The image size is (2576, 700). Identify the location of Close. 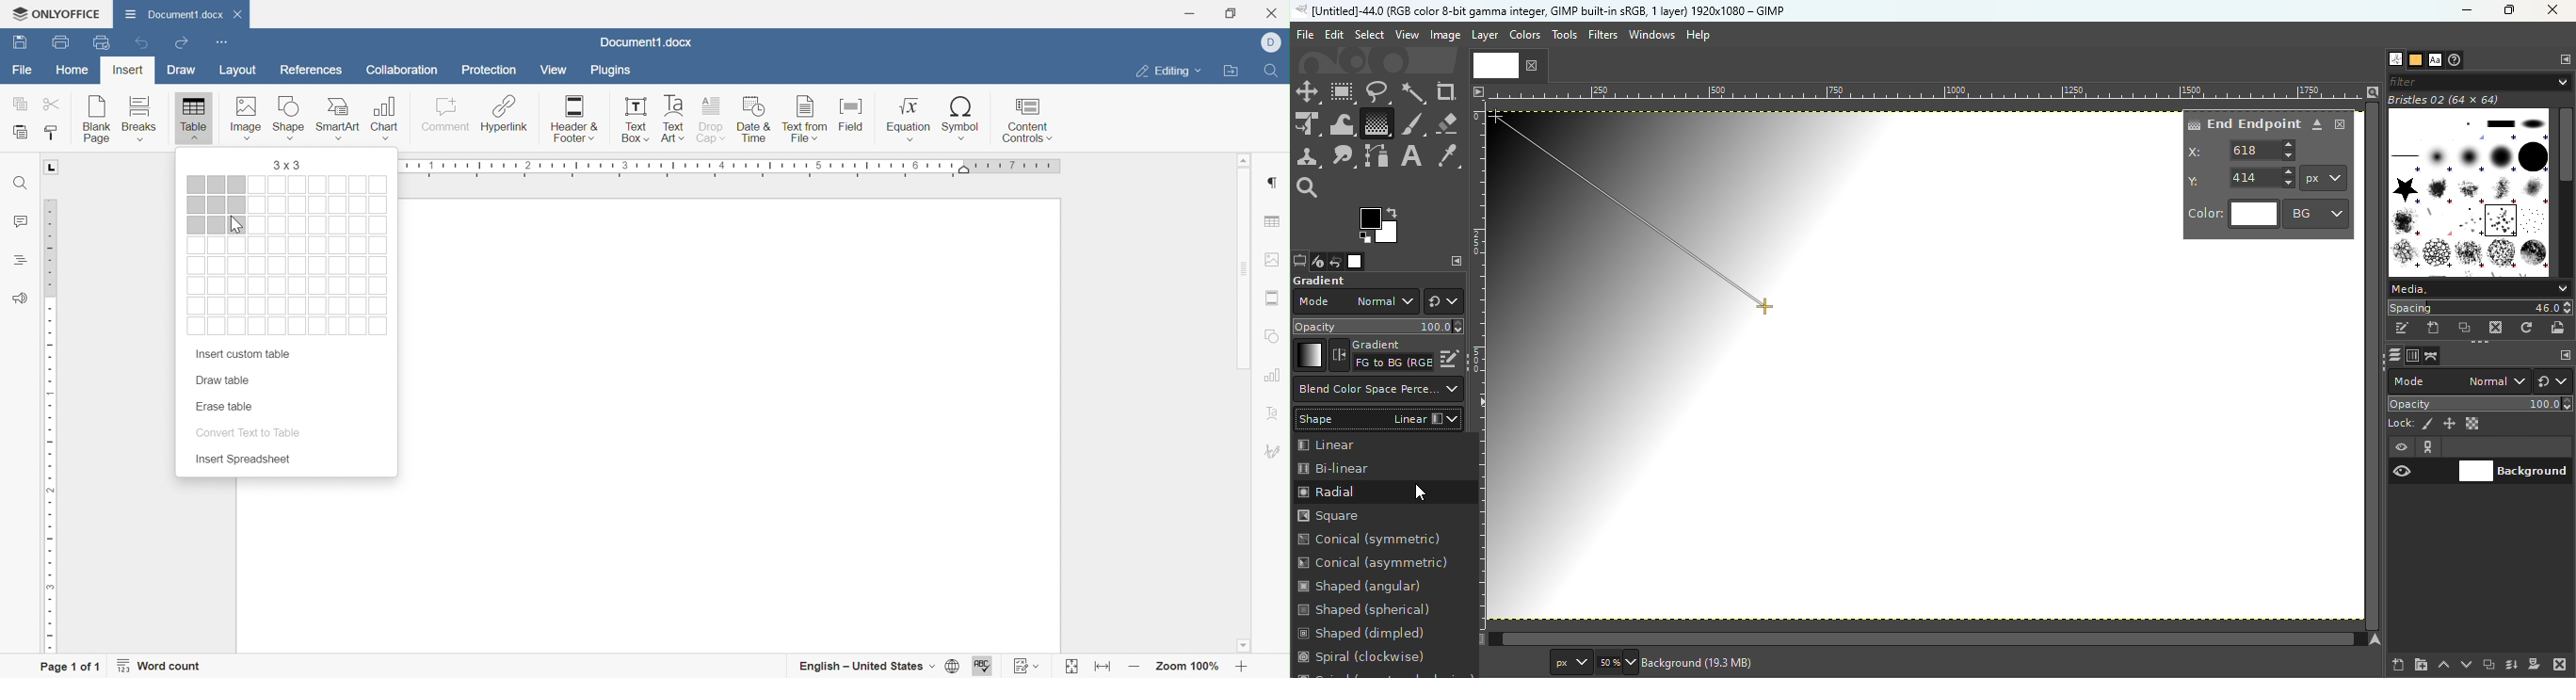
(241, 13).